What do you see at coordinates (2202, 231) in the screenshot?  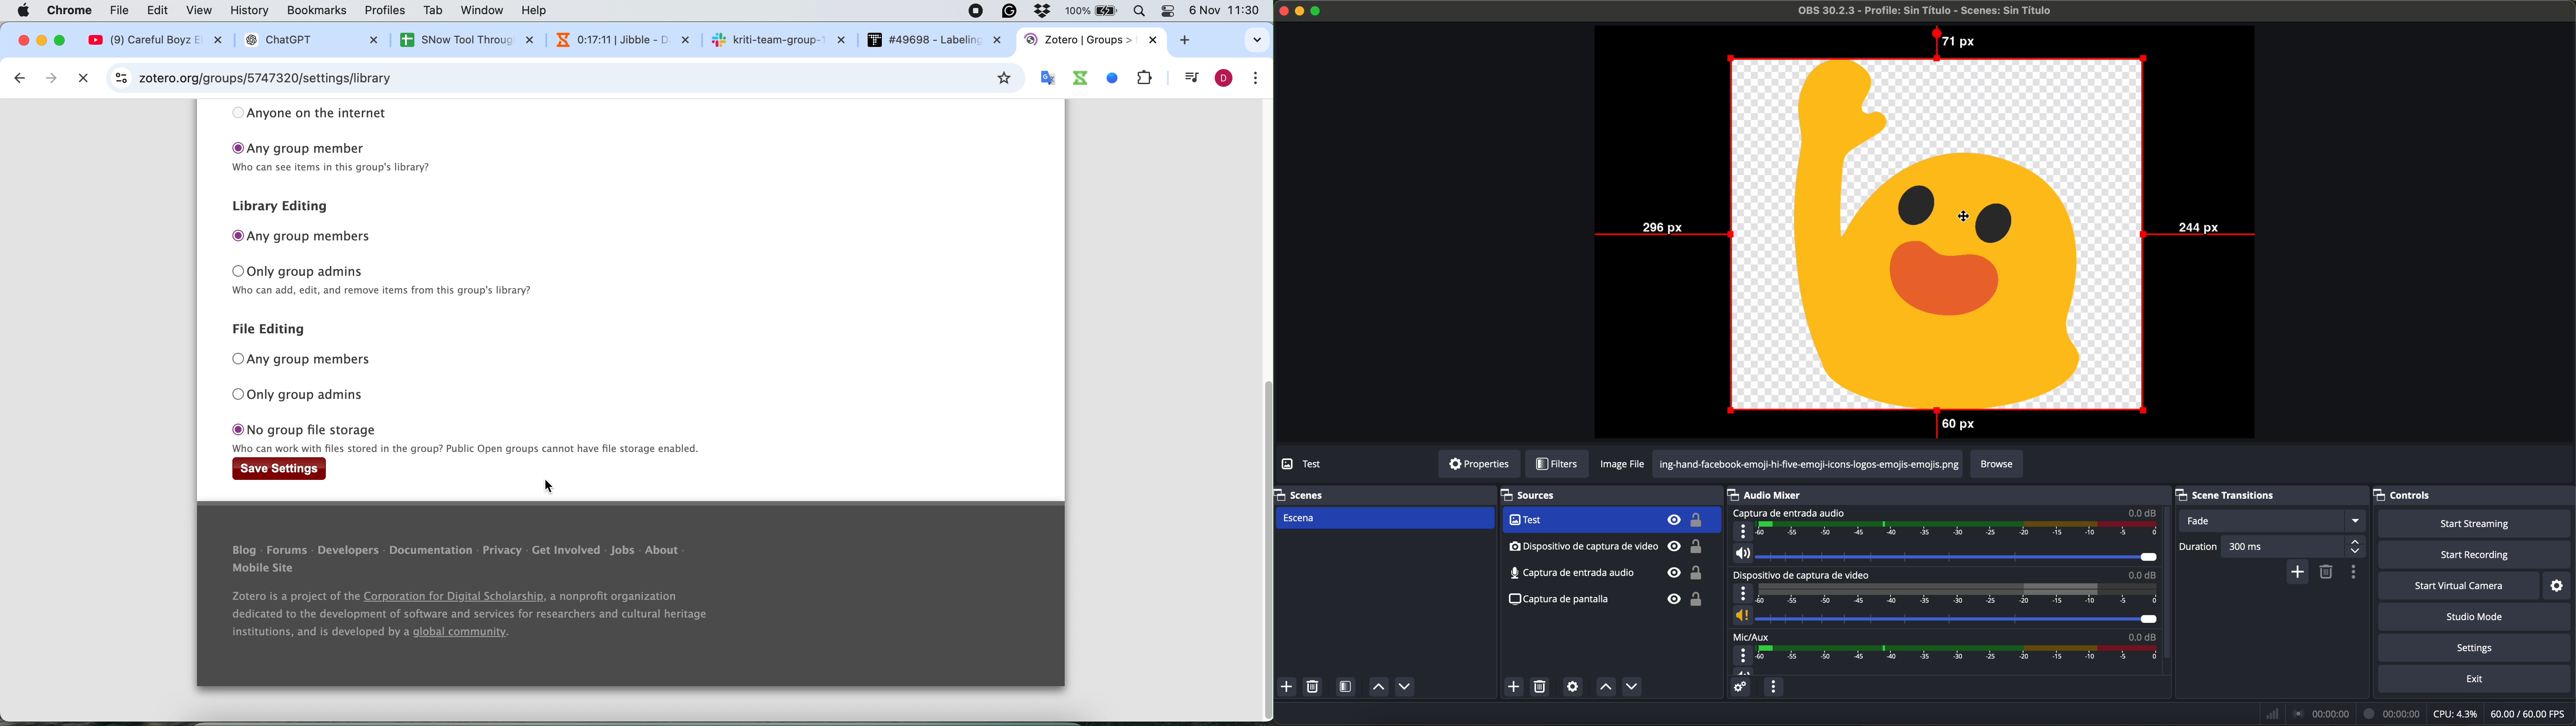 I see `244 px distance` at bounding box center [2202, 231].